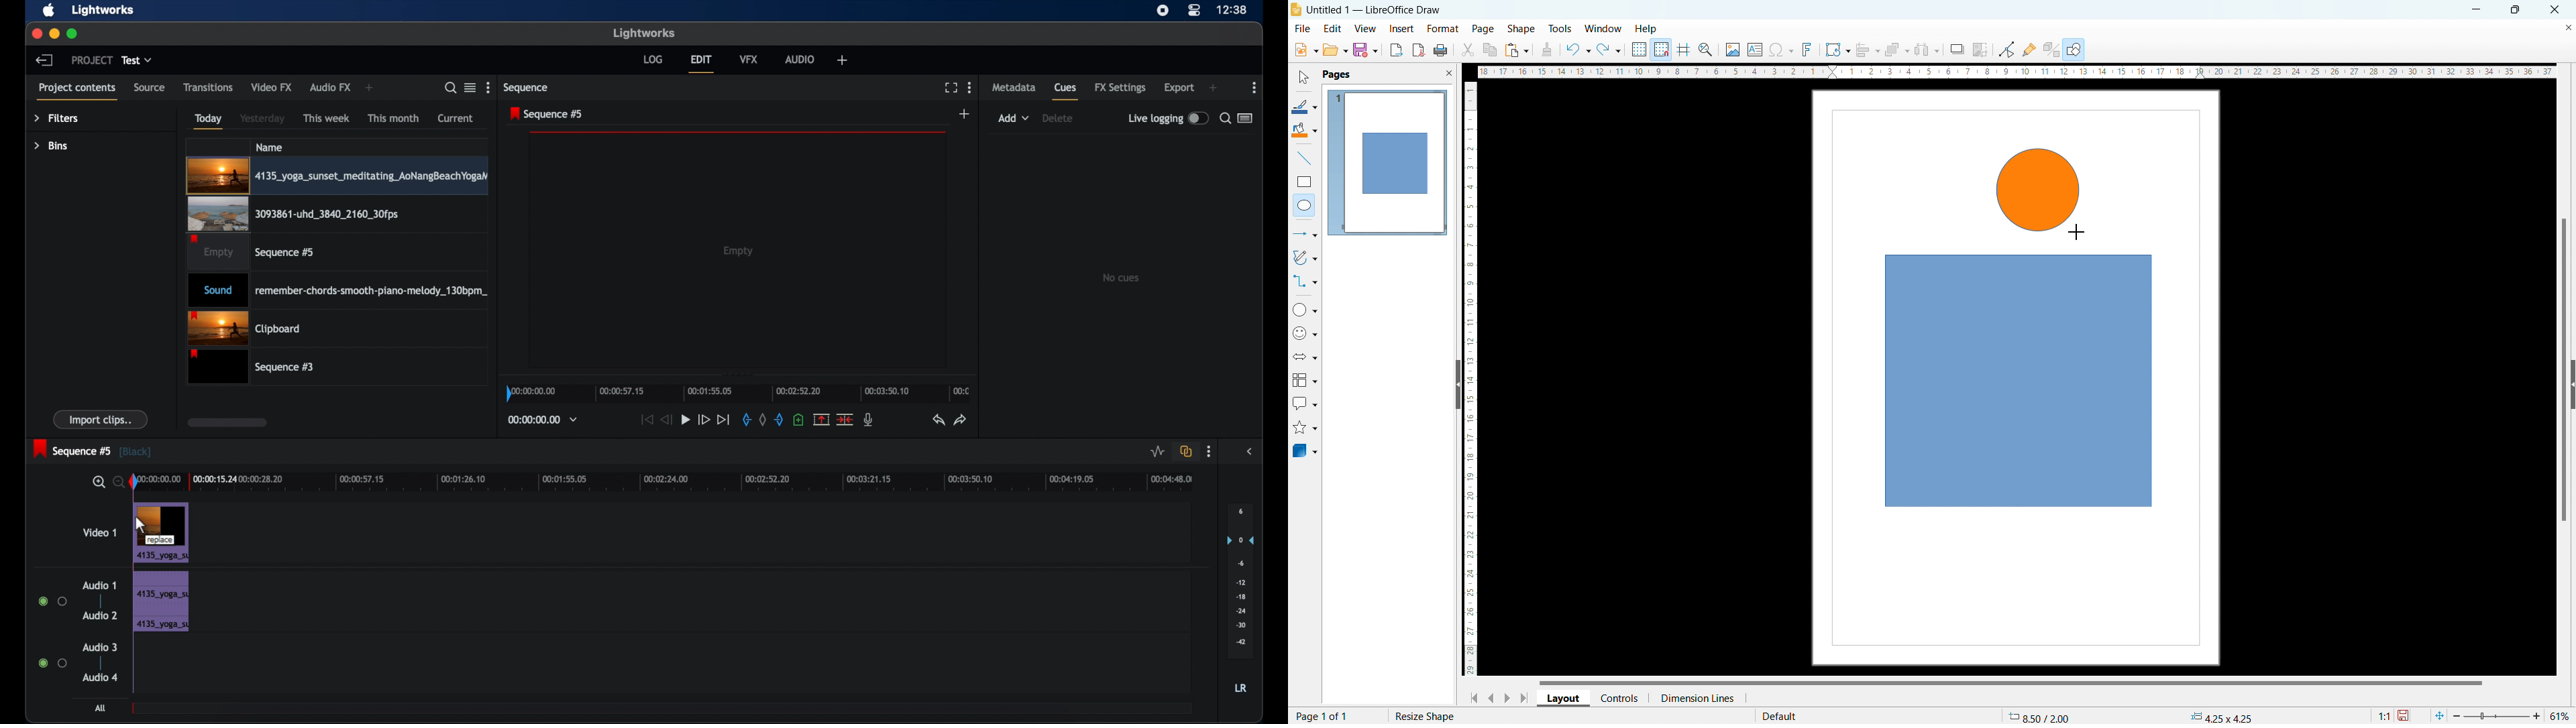  What do you see at coordinates (1305, 50) in the screenshot?
I see `new` at bounding box center [1305, 50].